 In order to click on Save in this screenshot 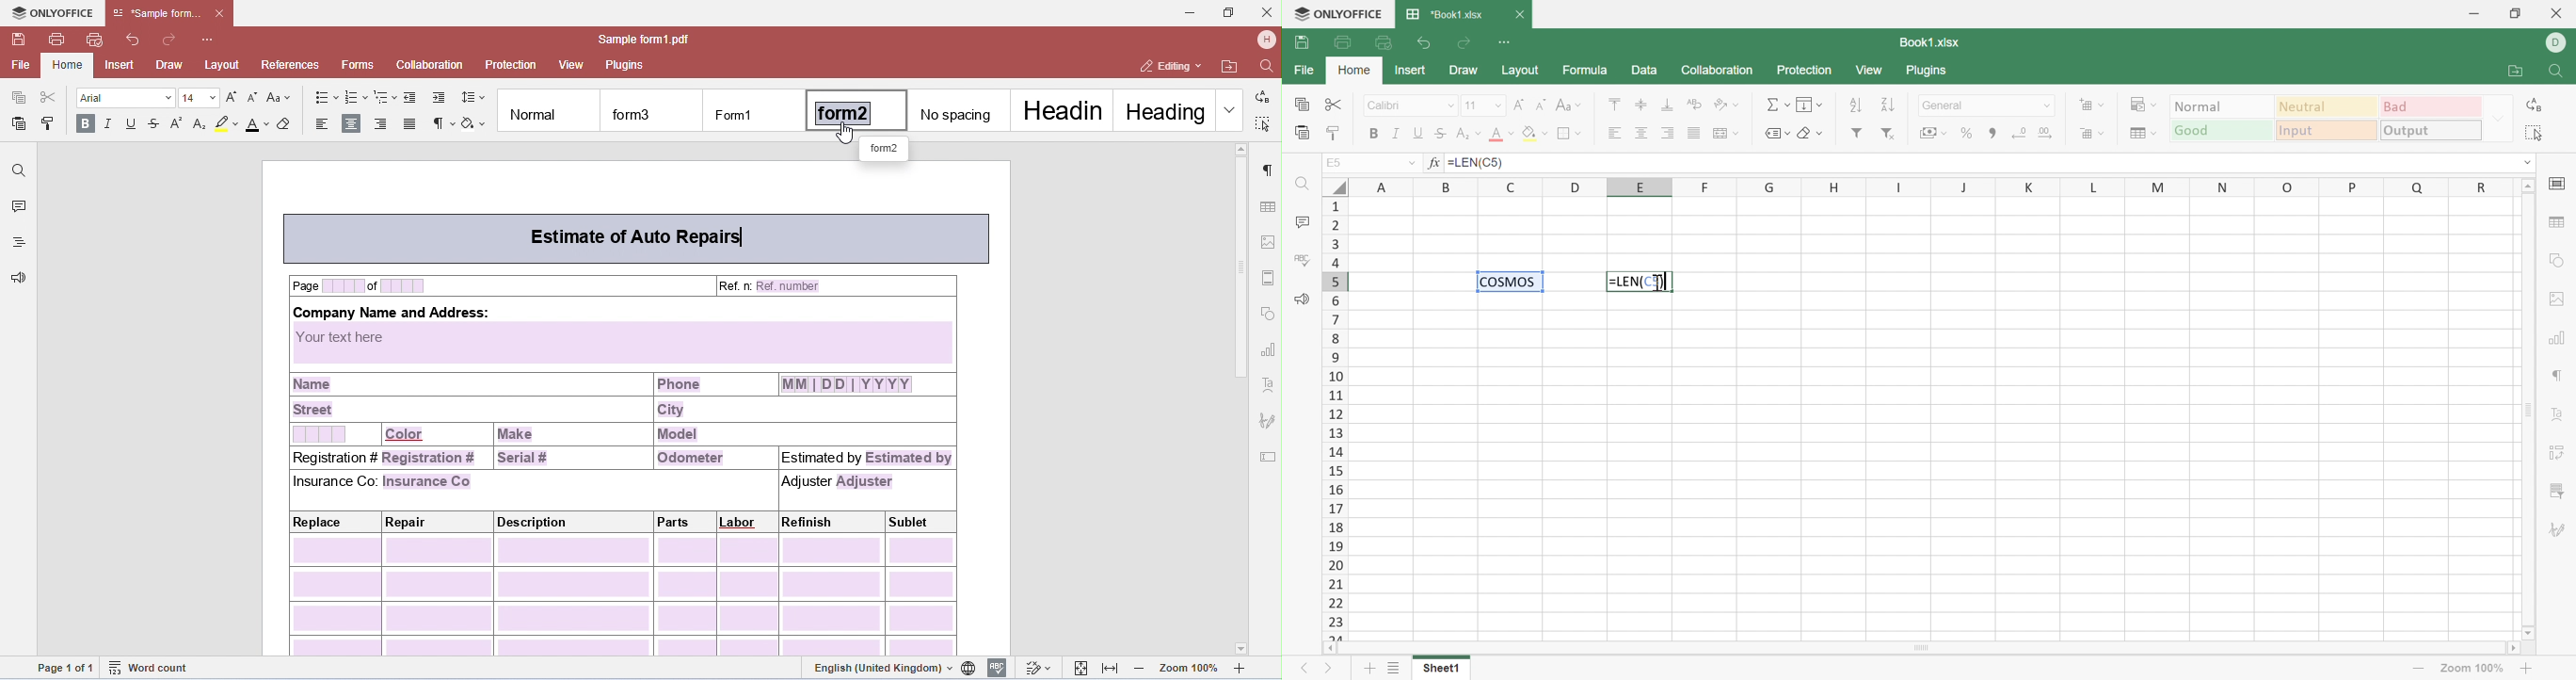, I will do `click(1301, 42)`.